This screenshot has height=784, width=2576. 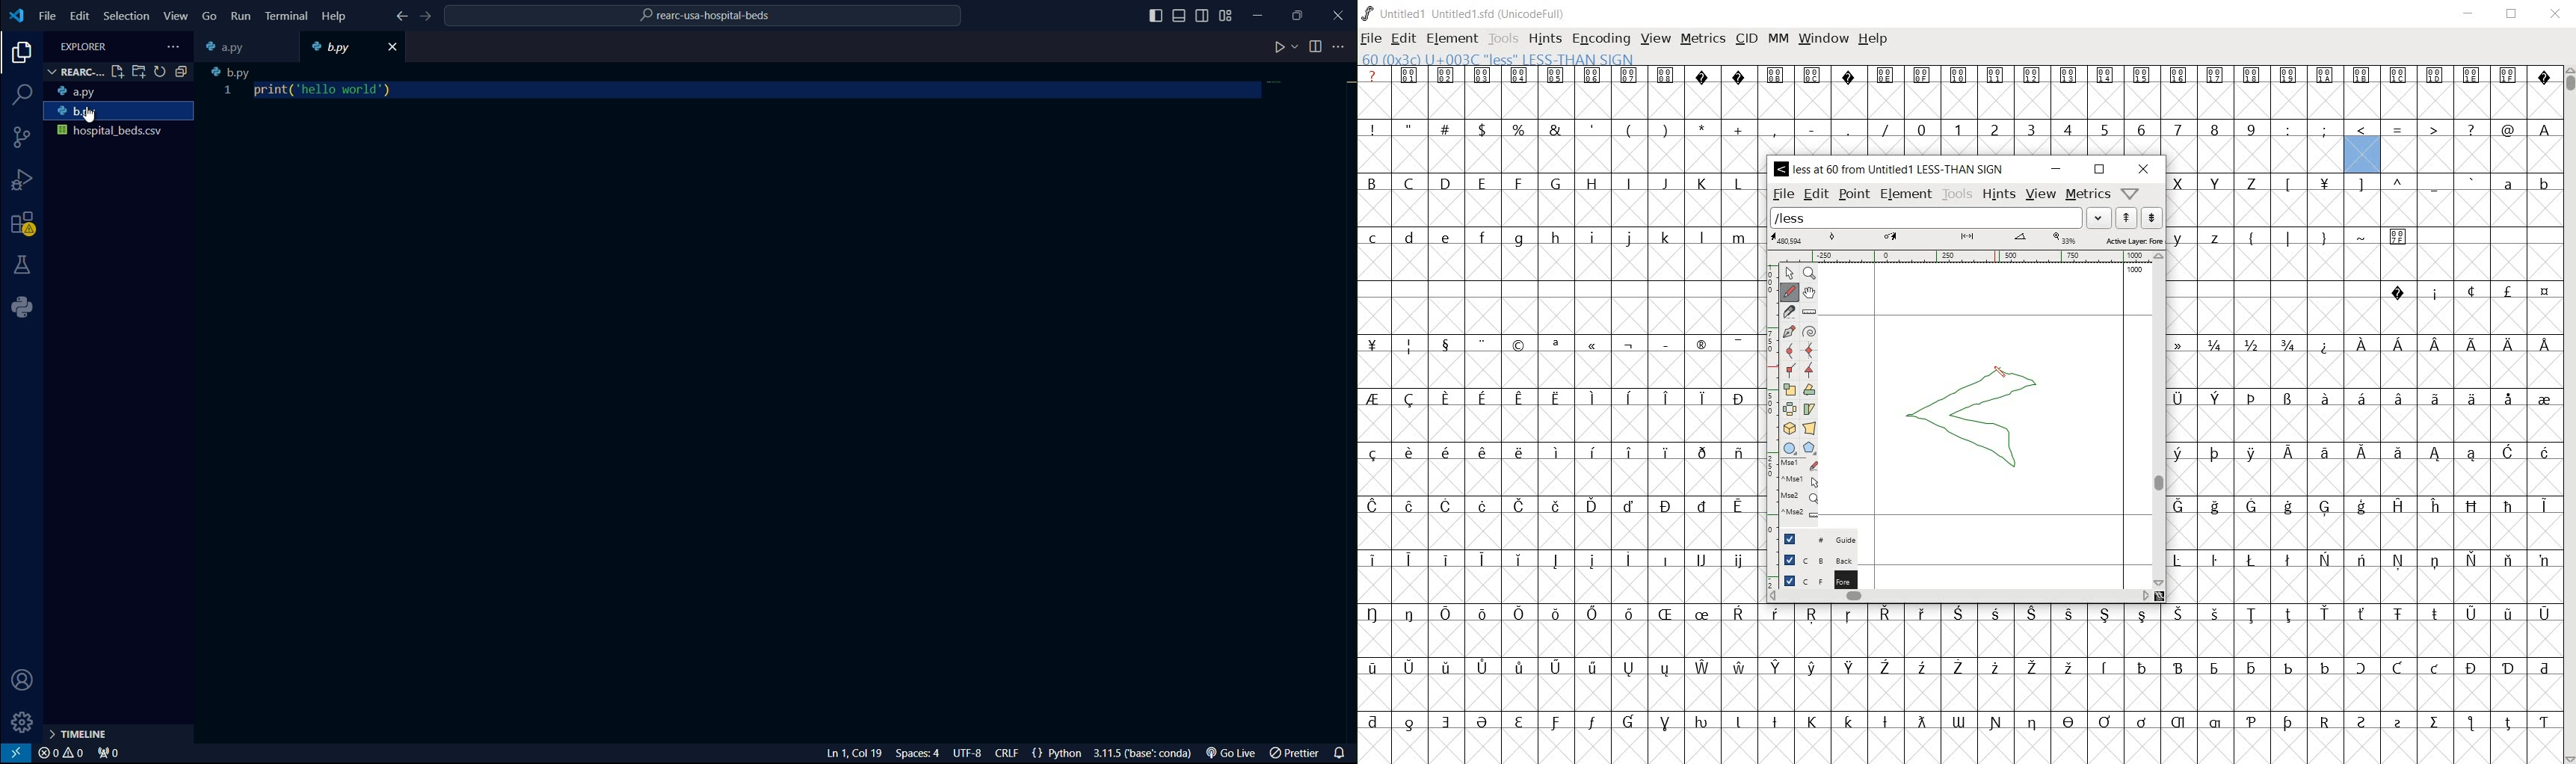 What do you see at coordinates (2468, 13) in the screenshot?
I see `minimize` at bounding box center [2468, 13].